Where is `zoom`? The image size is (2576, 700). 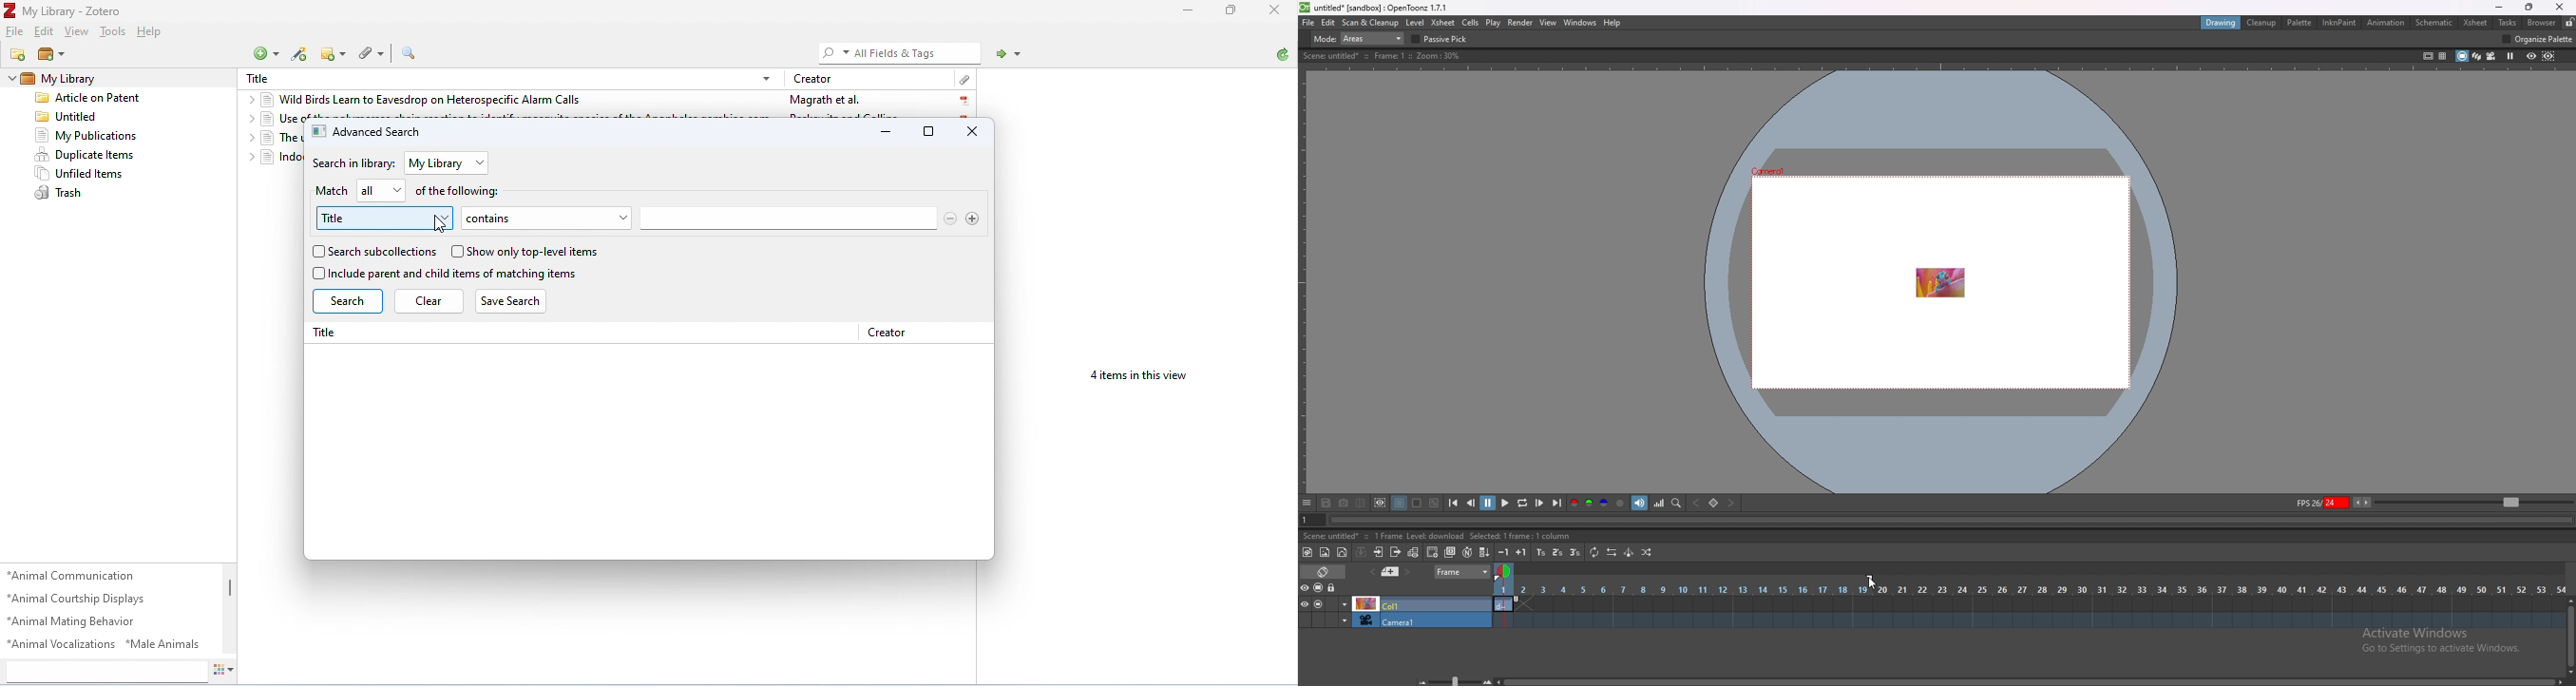
zoom is located at coordinates (2475, 501).